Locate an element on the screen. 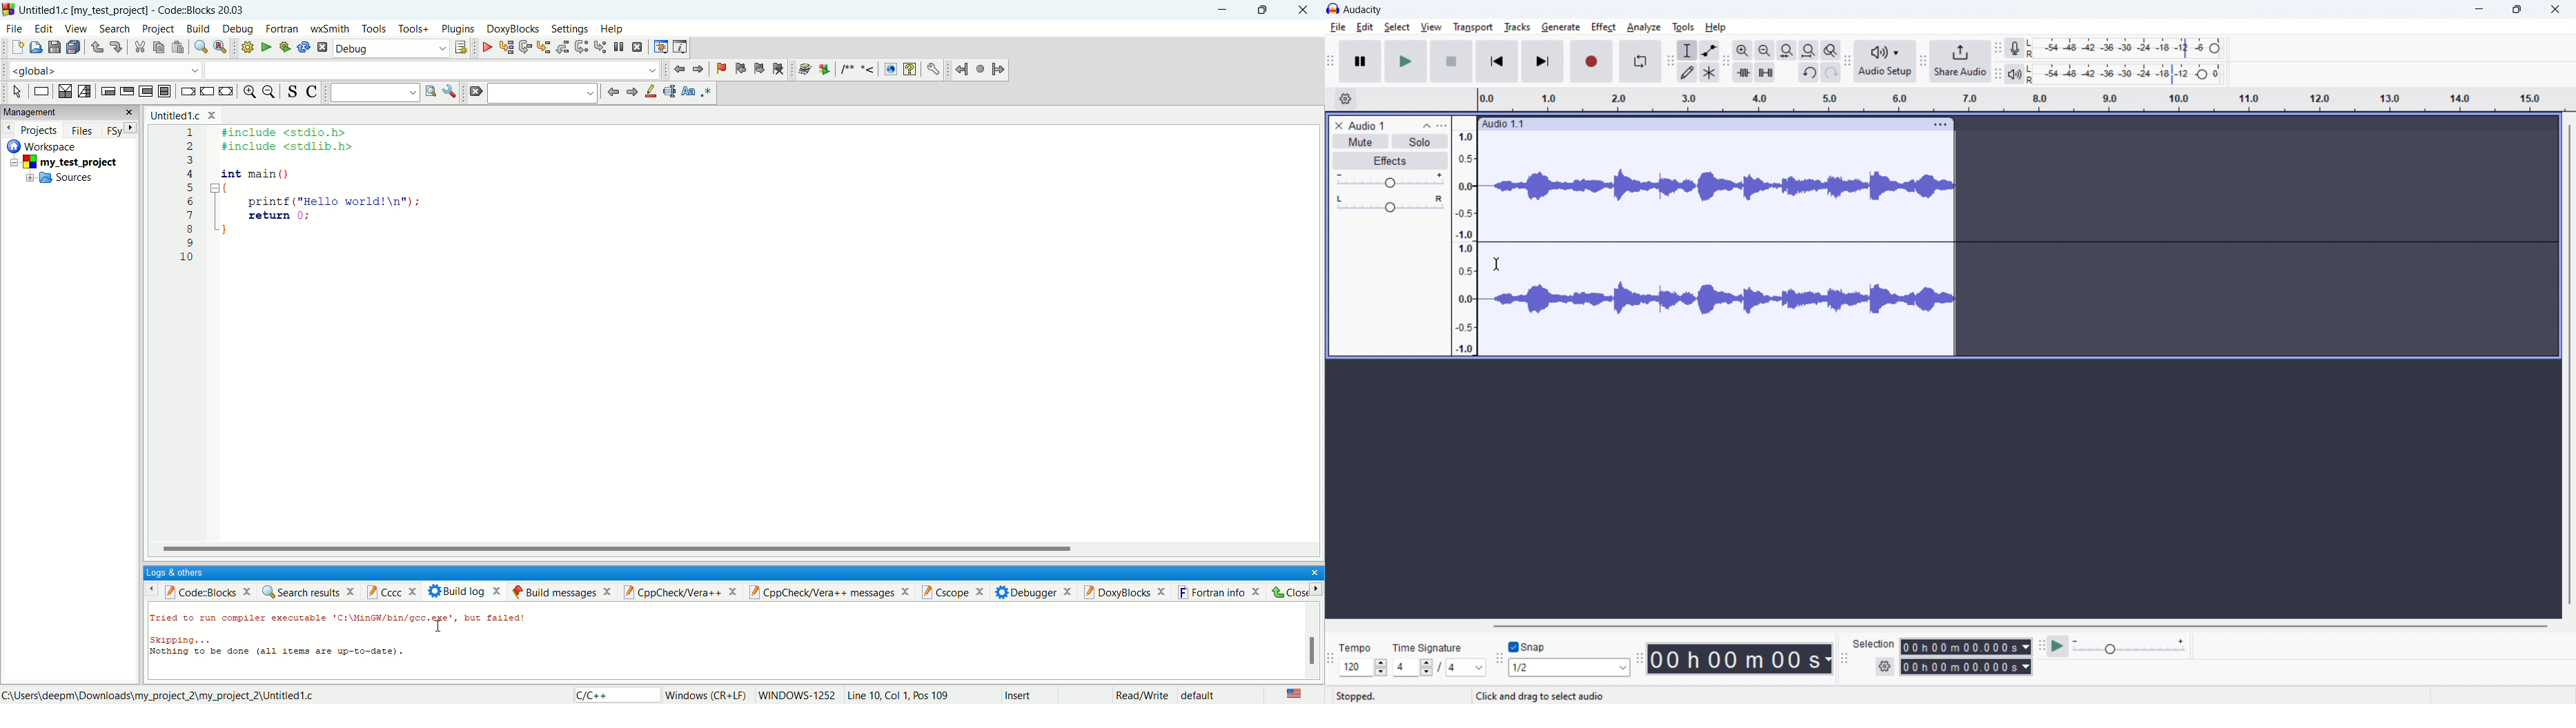 The image size is (2576, 728). jump forward is located at coordinates (699, 68).